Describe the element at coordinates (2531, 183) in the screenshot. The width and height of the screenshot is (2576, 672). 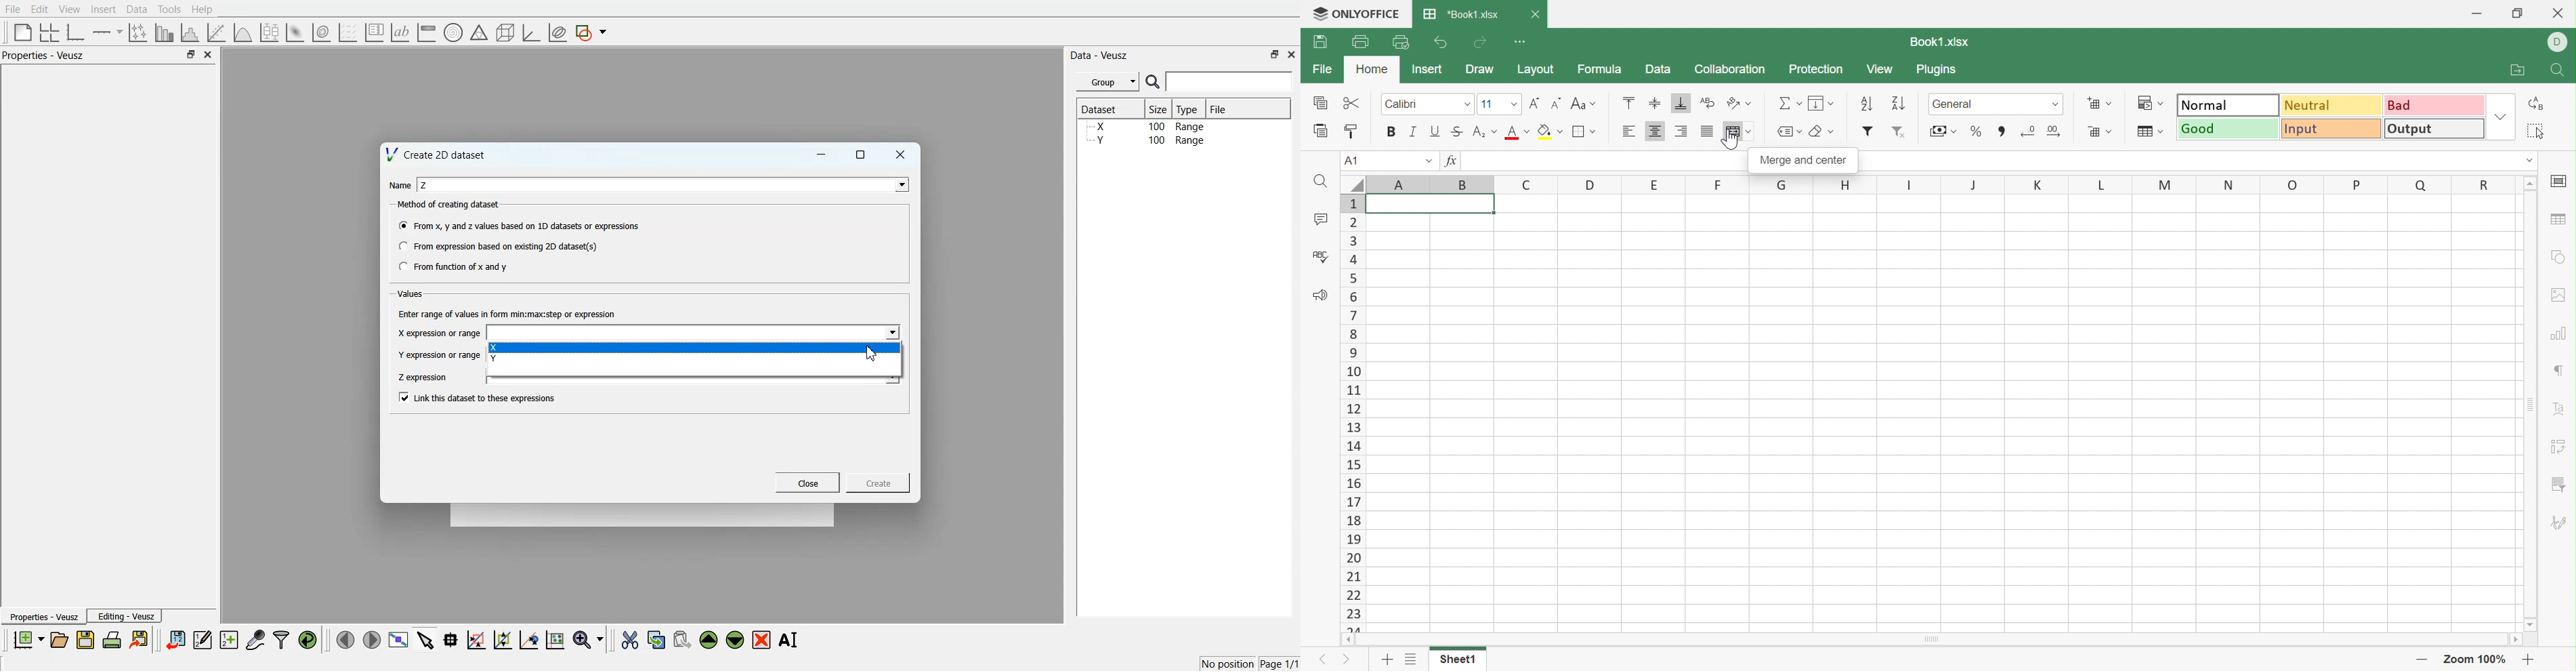
I see `Scroll Up` at that location.